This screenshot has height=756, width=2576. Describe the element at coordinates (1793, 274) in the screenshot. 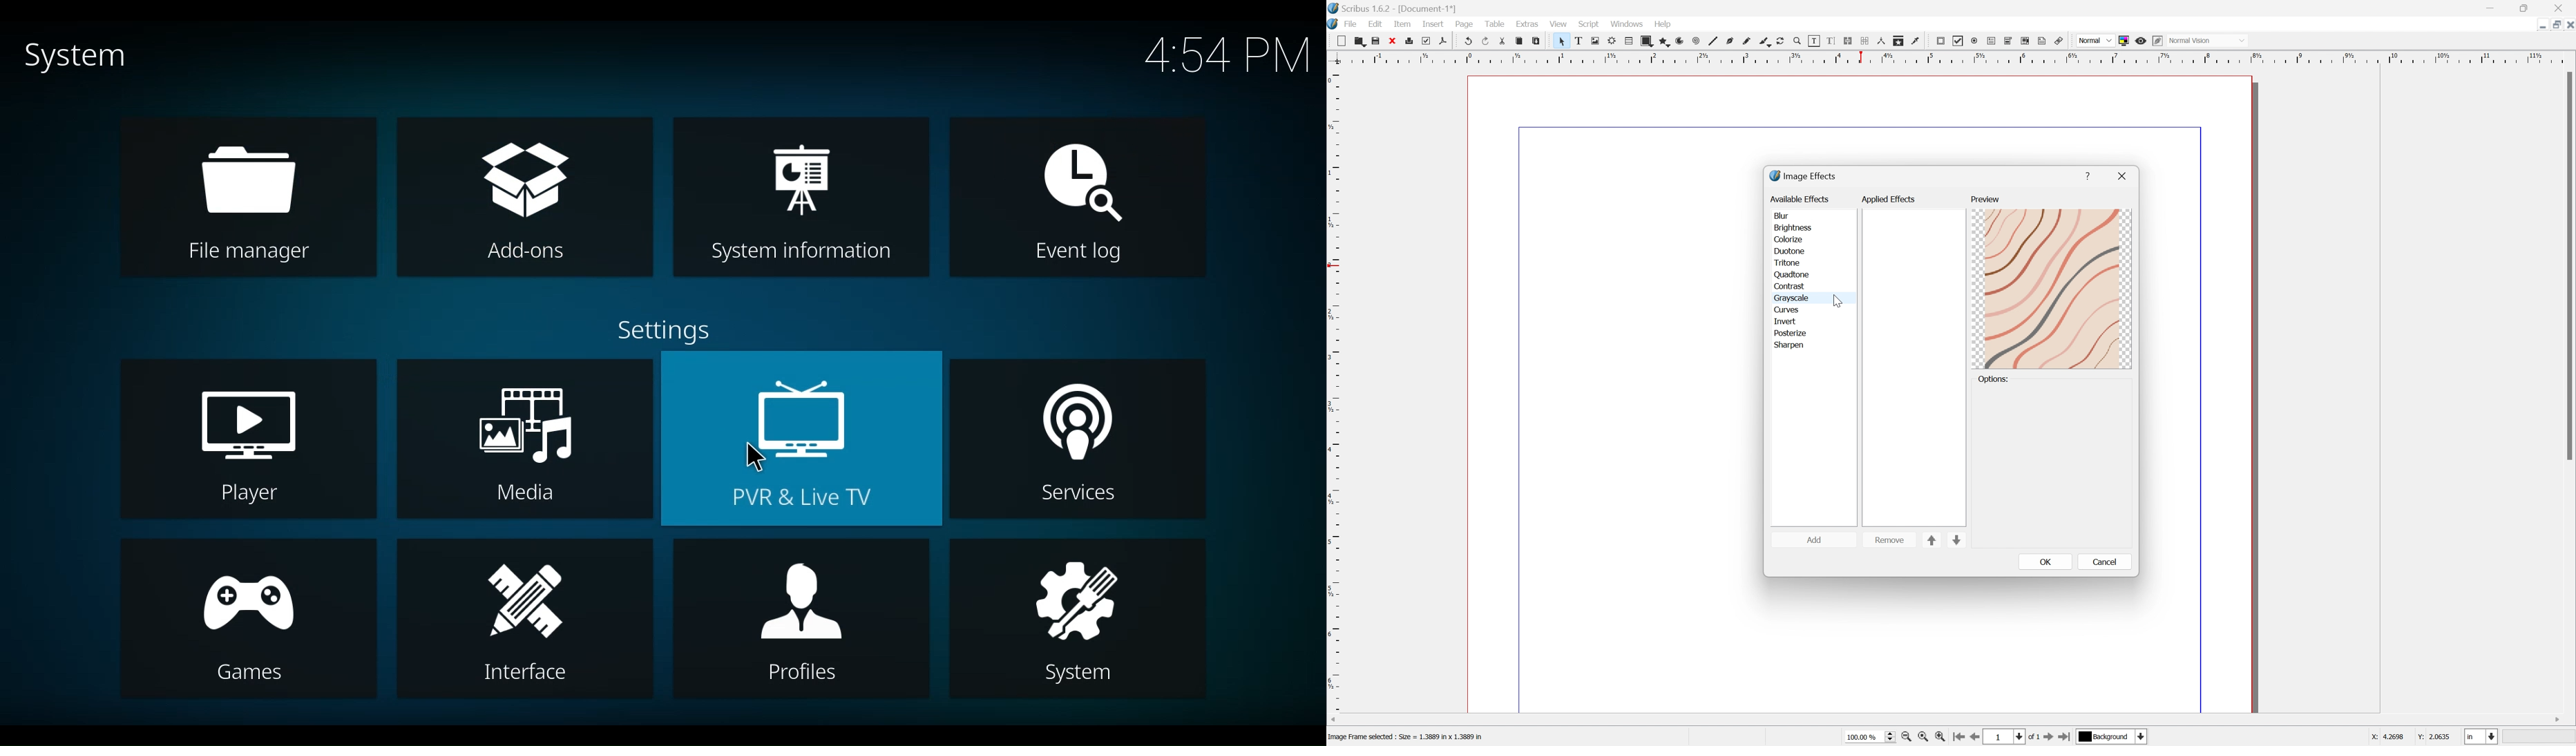

I see `quadtone` at that location.